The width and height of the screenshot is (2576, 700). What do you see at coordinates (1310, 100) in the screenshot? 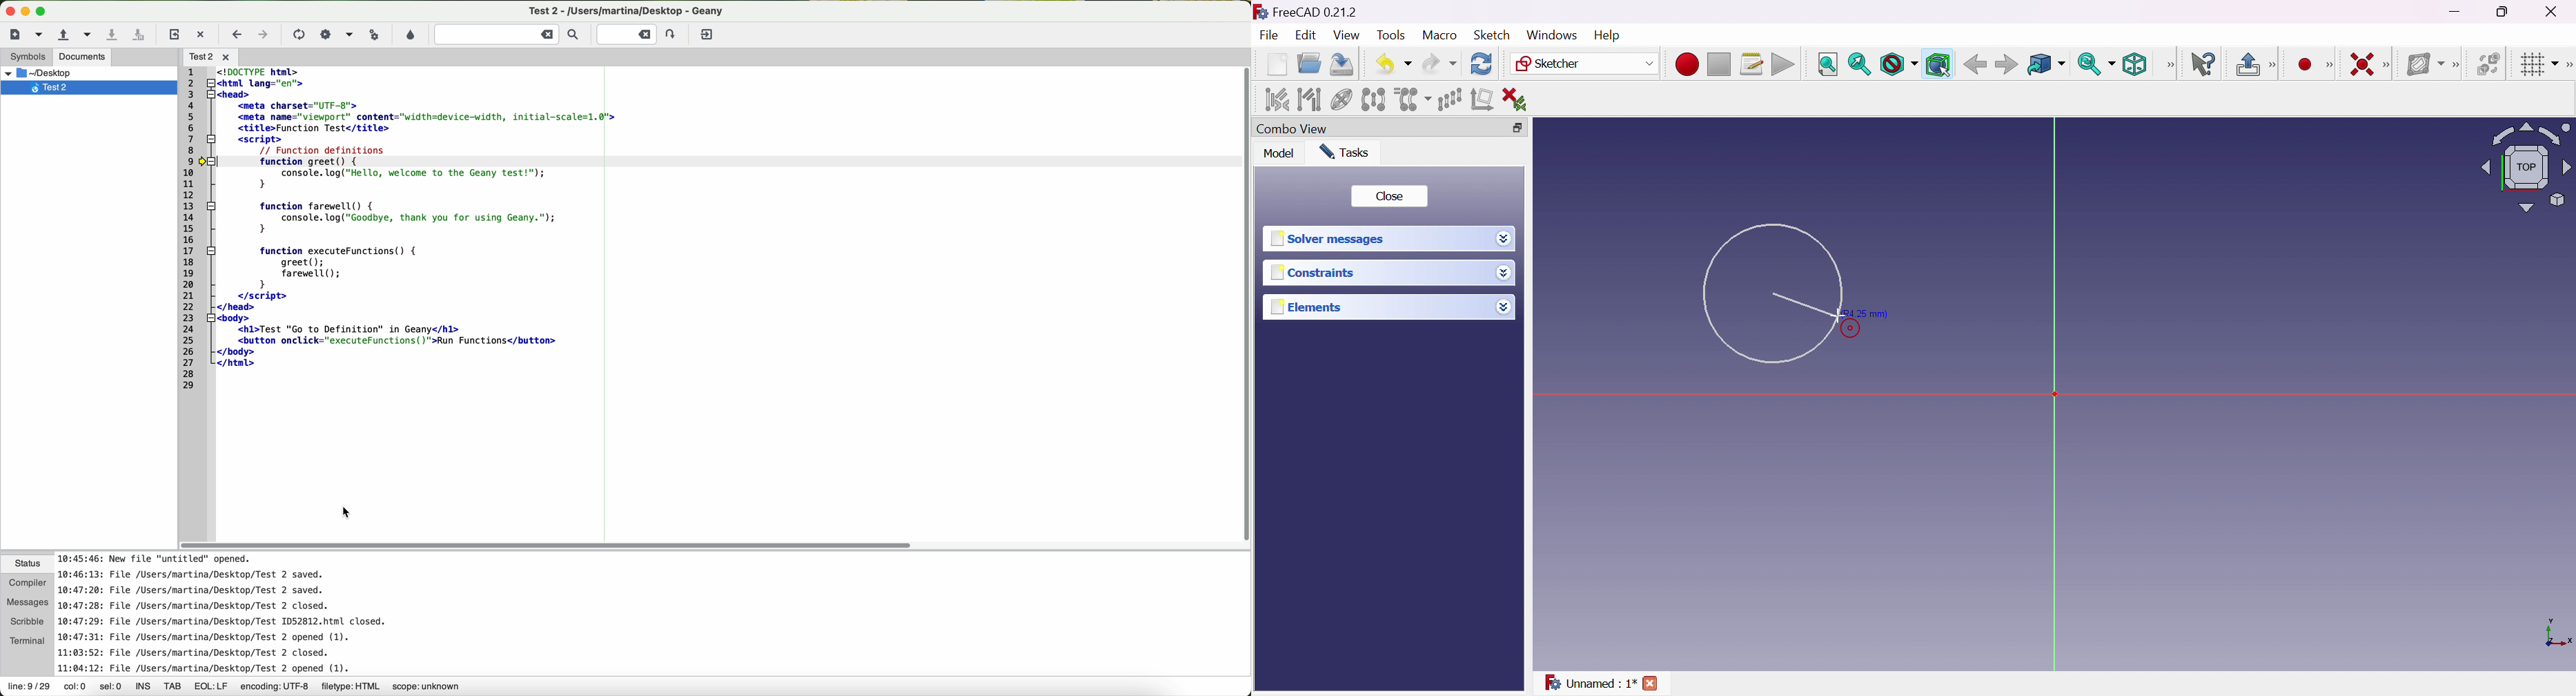
I see `Select associated geometry` at bounding box center [1310, 100].